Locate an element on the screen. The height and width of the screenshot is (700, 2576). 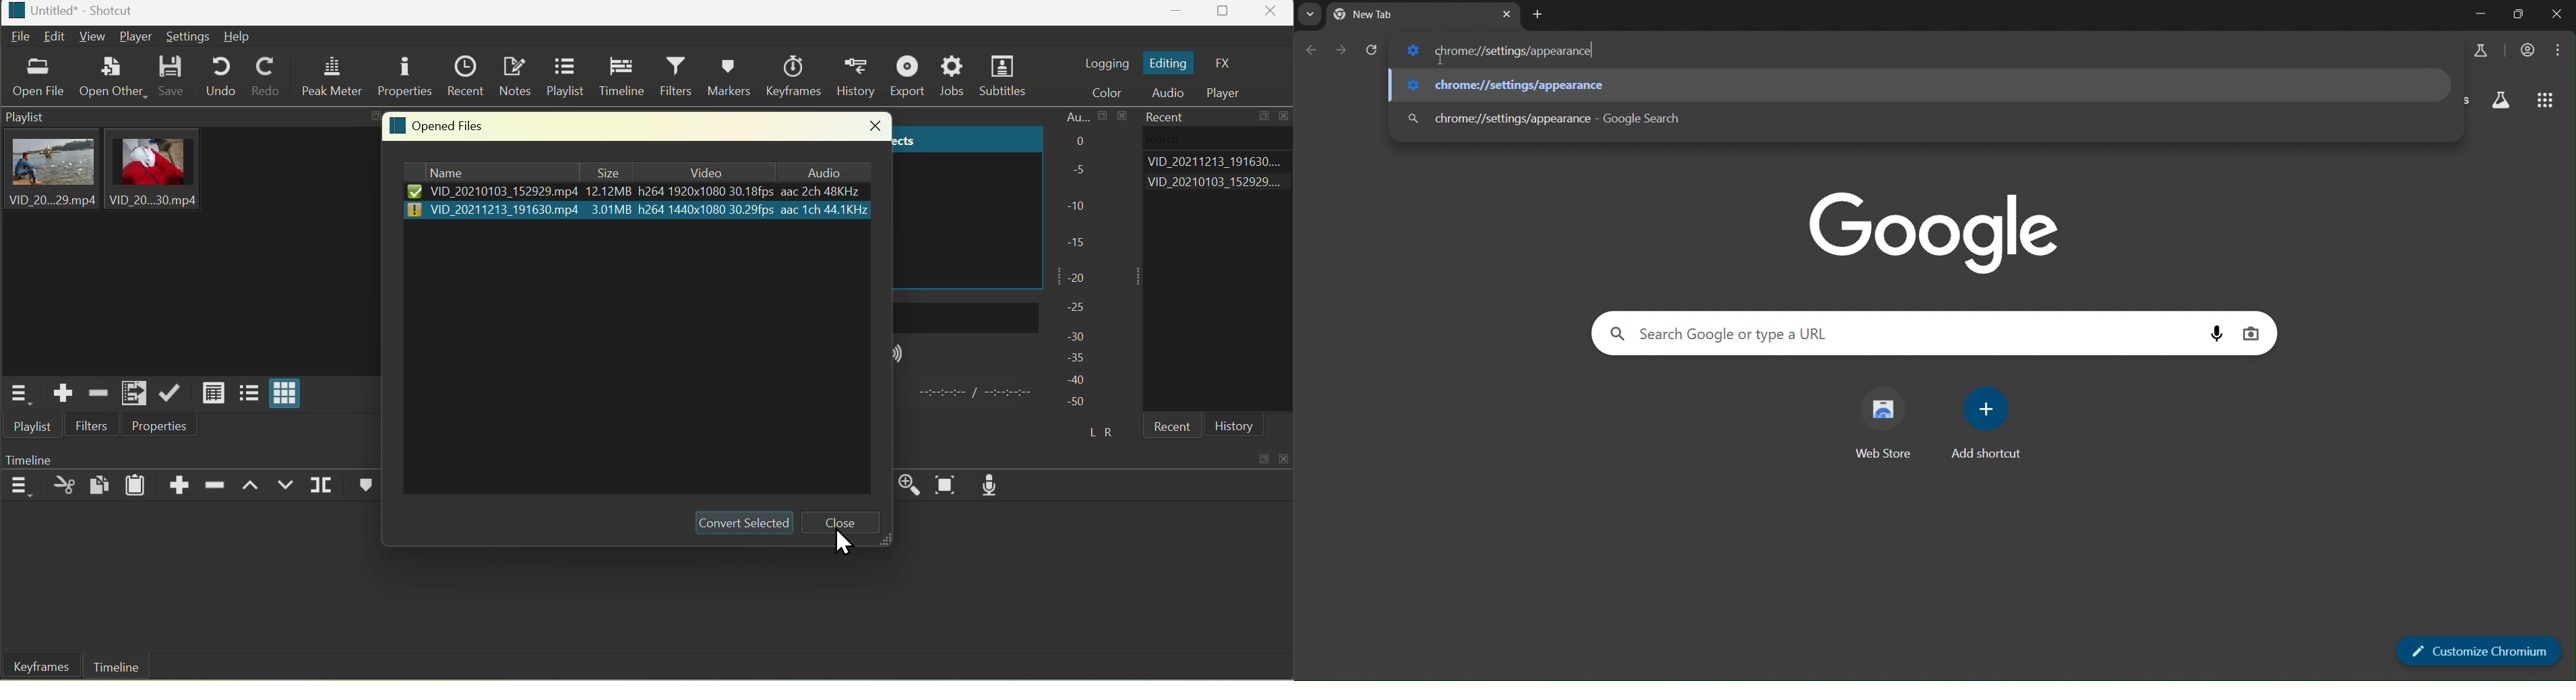
close is located at coordinates (872, 127).